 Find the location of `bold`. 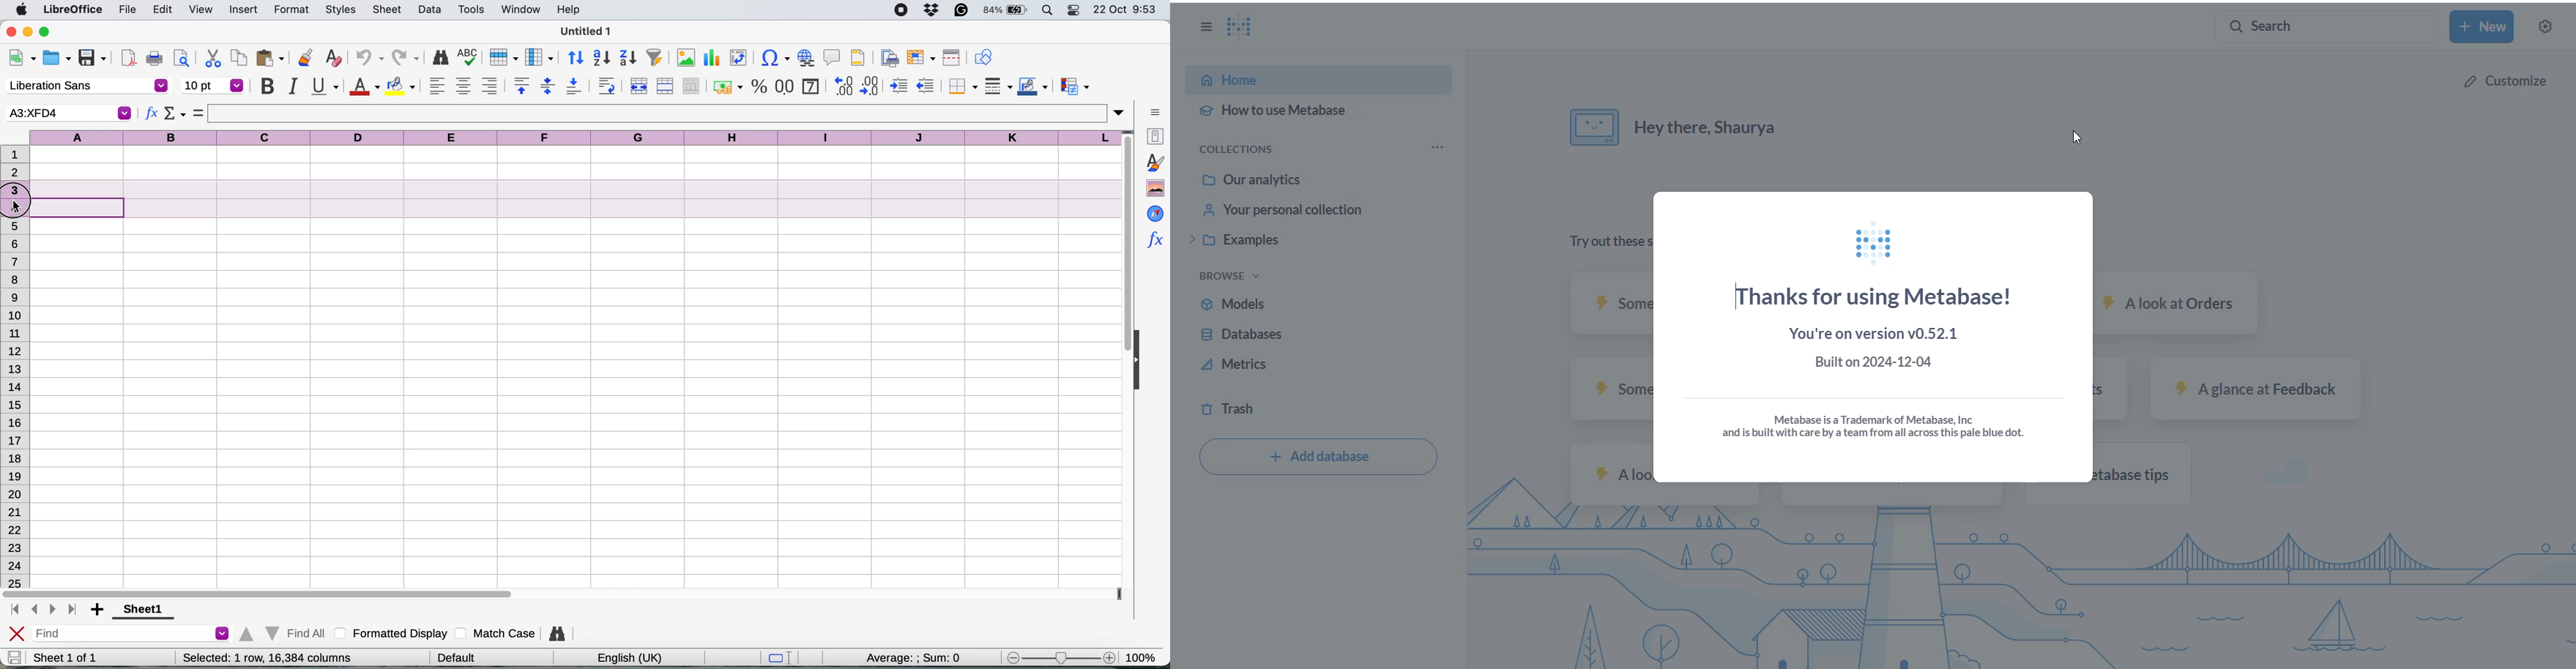

bold is located at coordinates (267, 87).